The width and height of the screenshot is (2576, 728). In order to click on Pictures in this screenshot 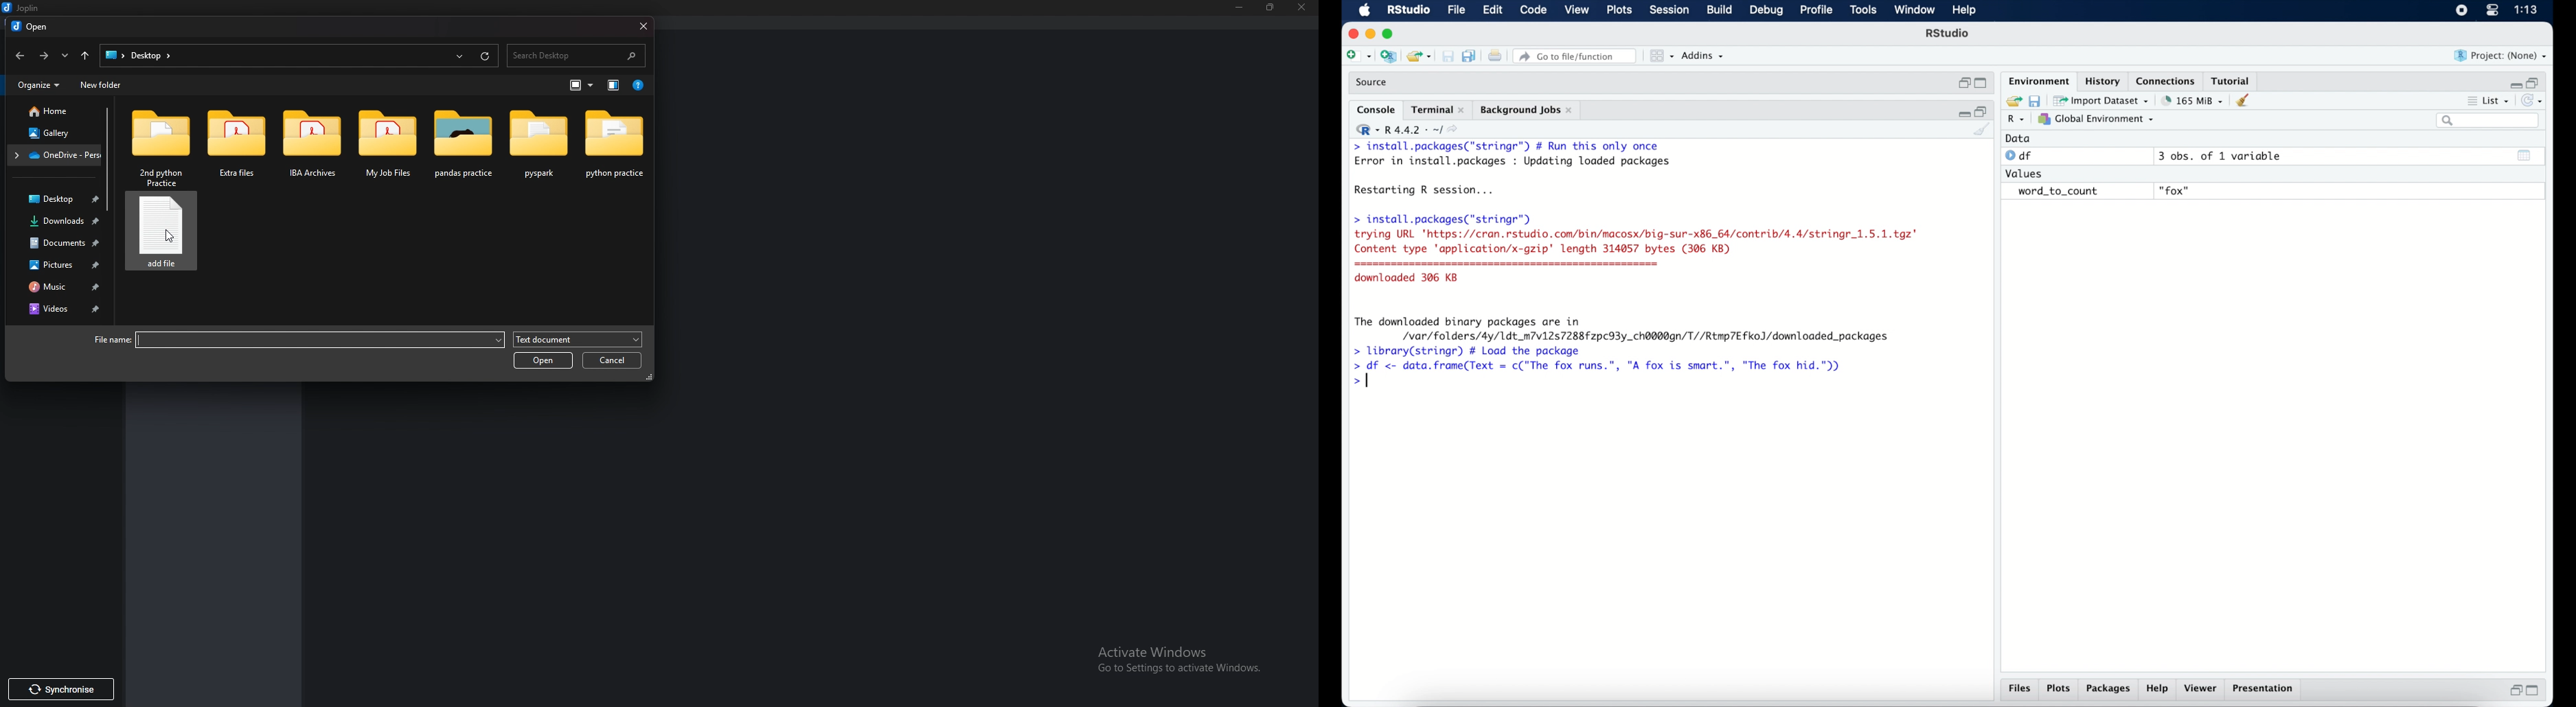, I will do `click(63, 265)`.